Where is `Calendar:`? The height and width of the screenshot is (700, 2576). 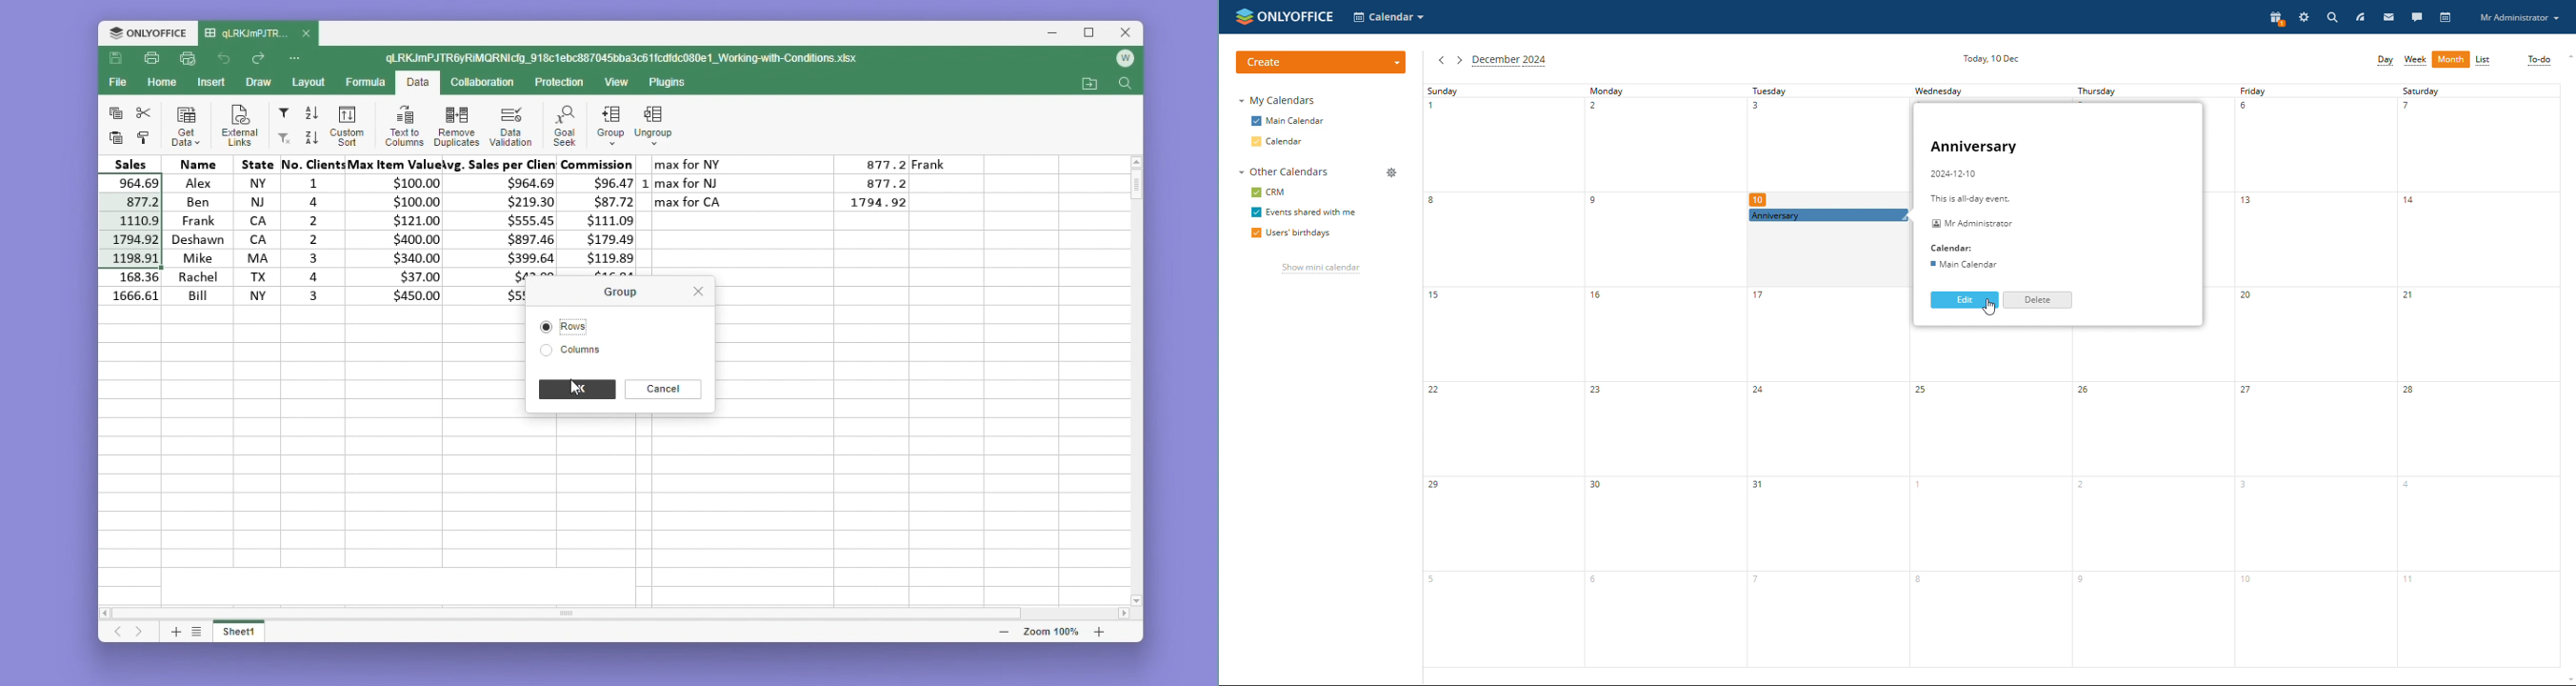
Calendar: is located at coordinates (1955, 248).